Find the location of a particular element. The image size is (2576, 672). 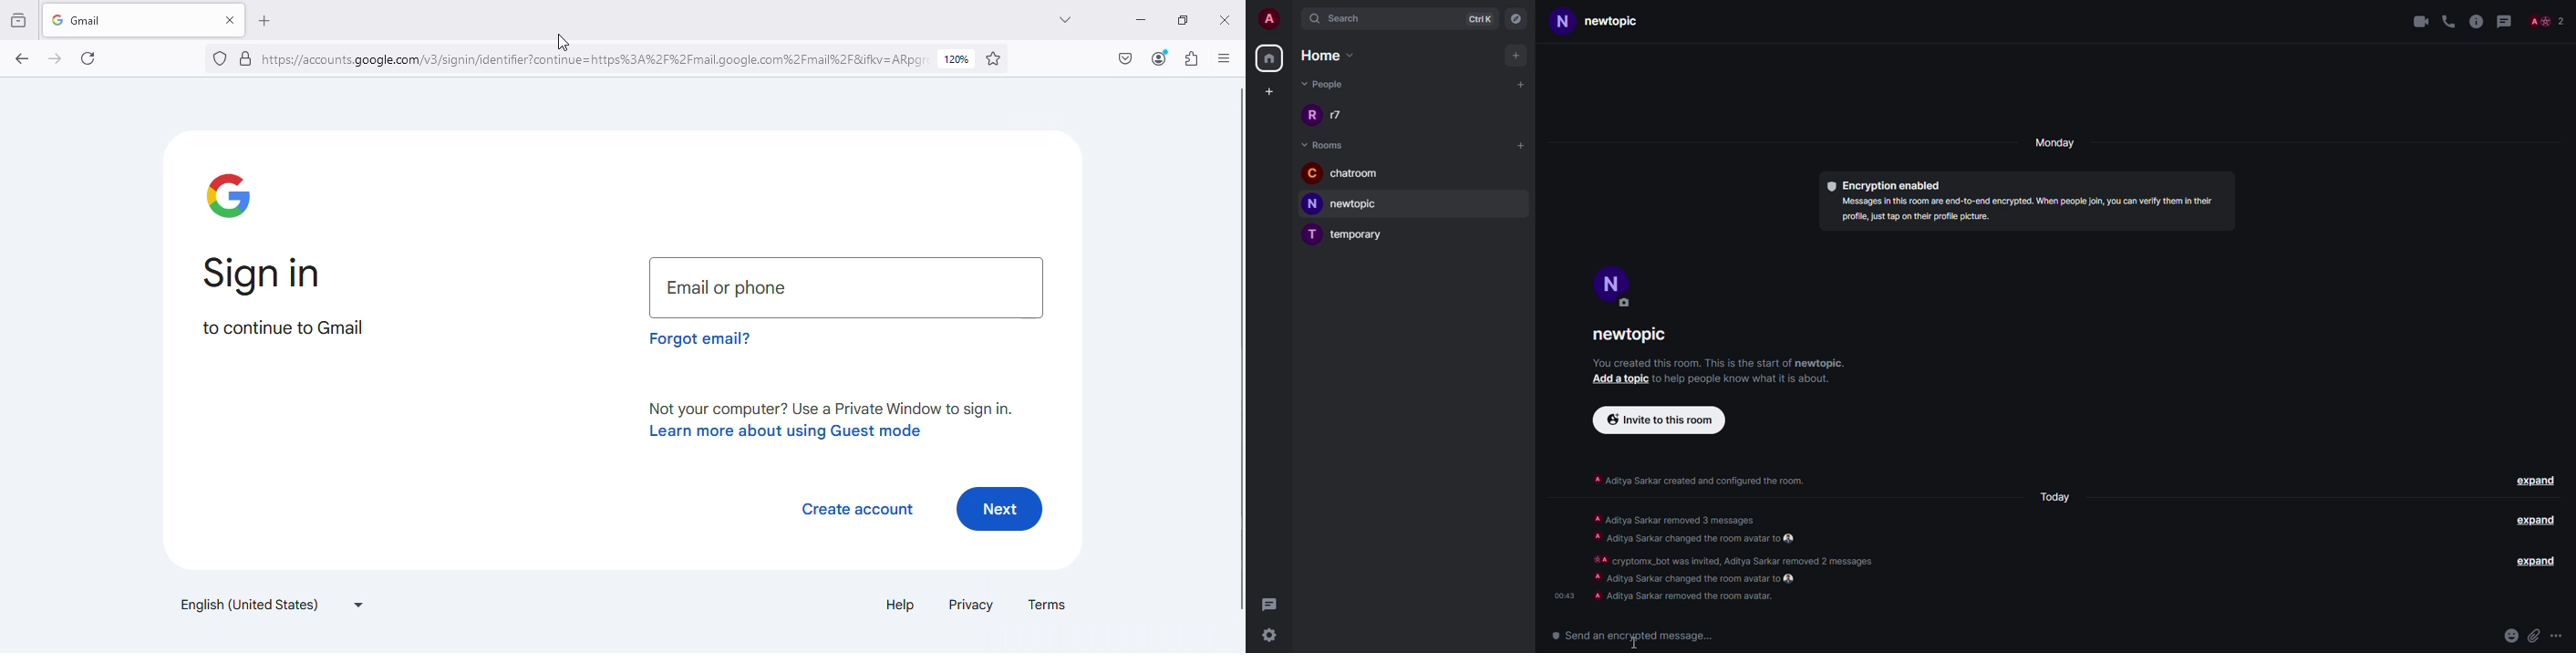

text language is located at coordinates (269, 604).